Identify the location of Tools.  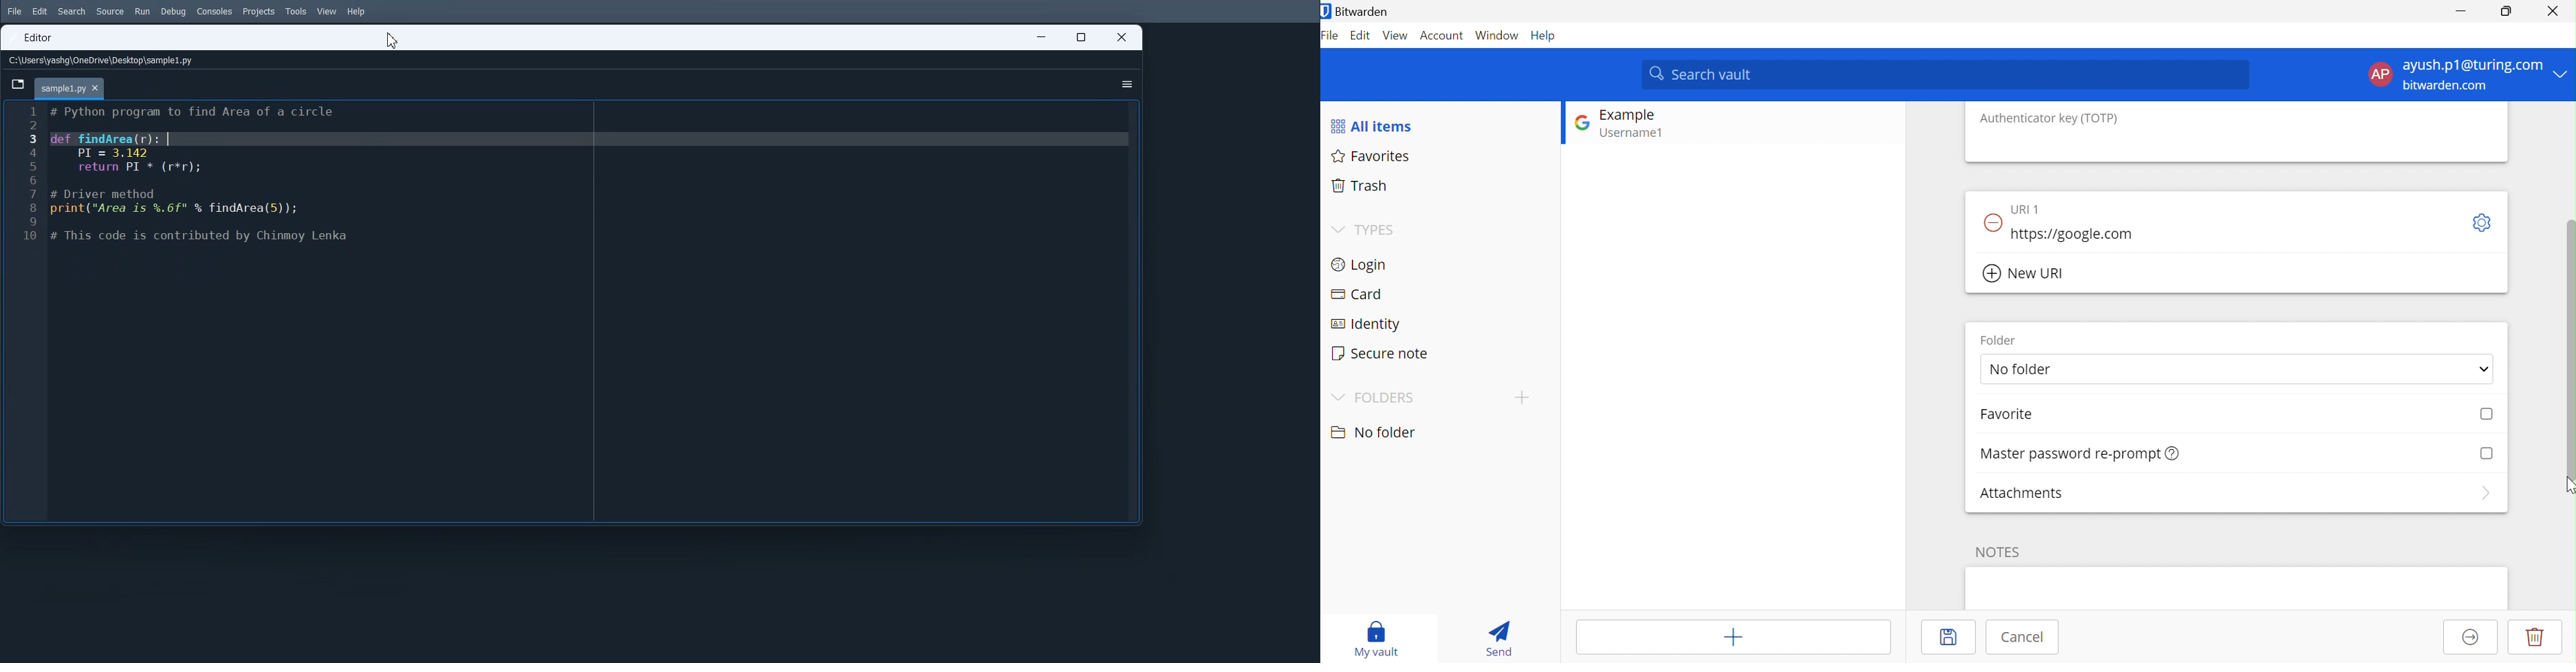
(296, 11).